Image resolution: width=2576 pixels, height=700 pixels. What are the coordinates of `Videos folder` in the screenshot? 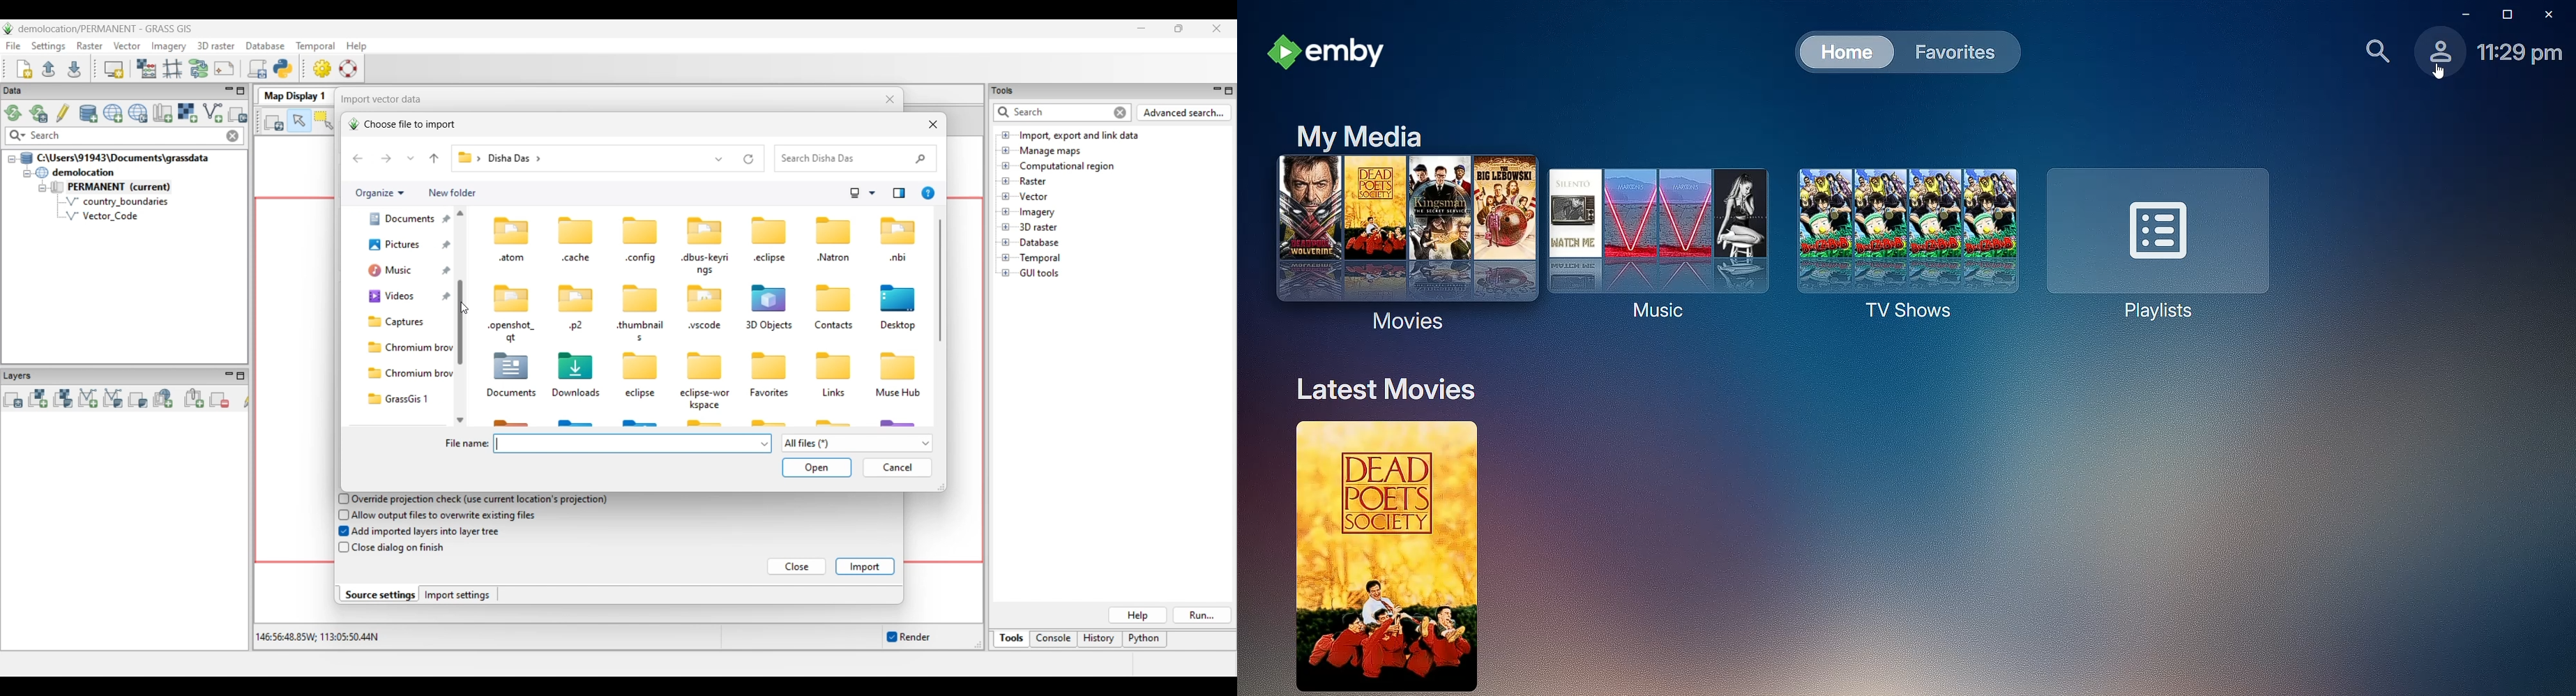 It's located at (406, 296).